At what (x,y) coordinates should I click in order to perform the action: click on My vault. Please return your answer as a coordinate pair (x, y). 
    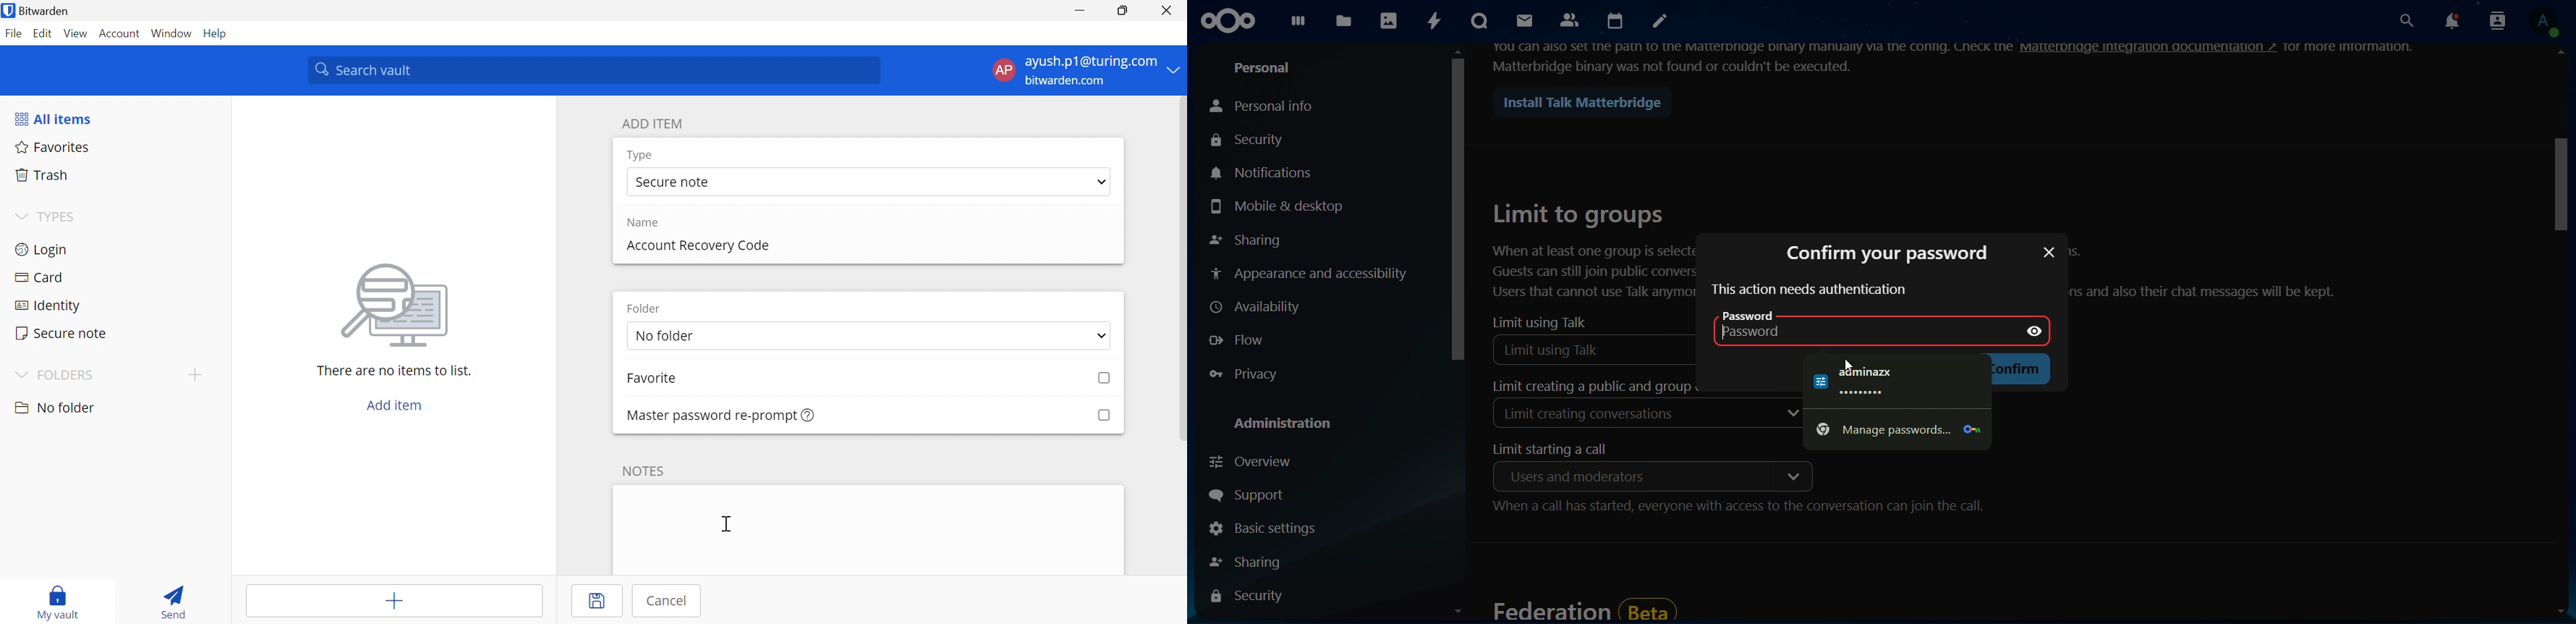
    Looking at the image, I should click on (63, 593).